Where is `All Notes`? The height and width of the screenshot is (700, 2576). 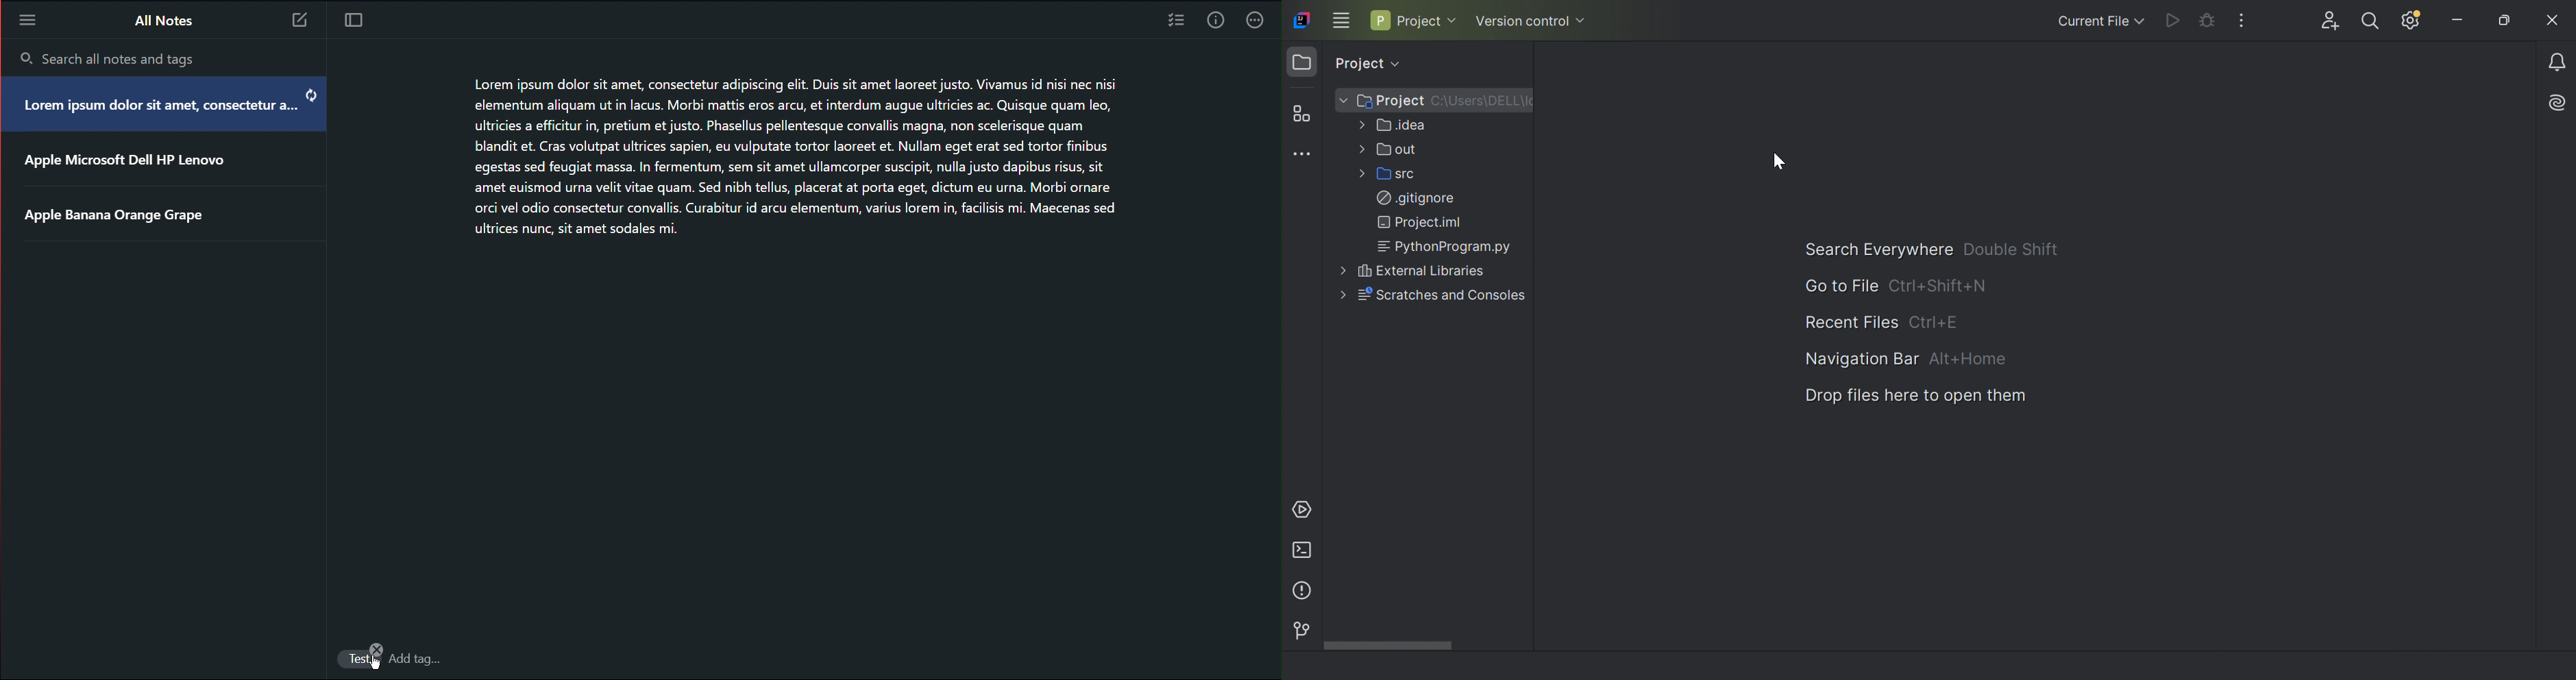 All Notes is located at coordinates (163, 19).